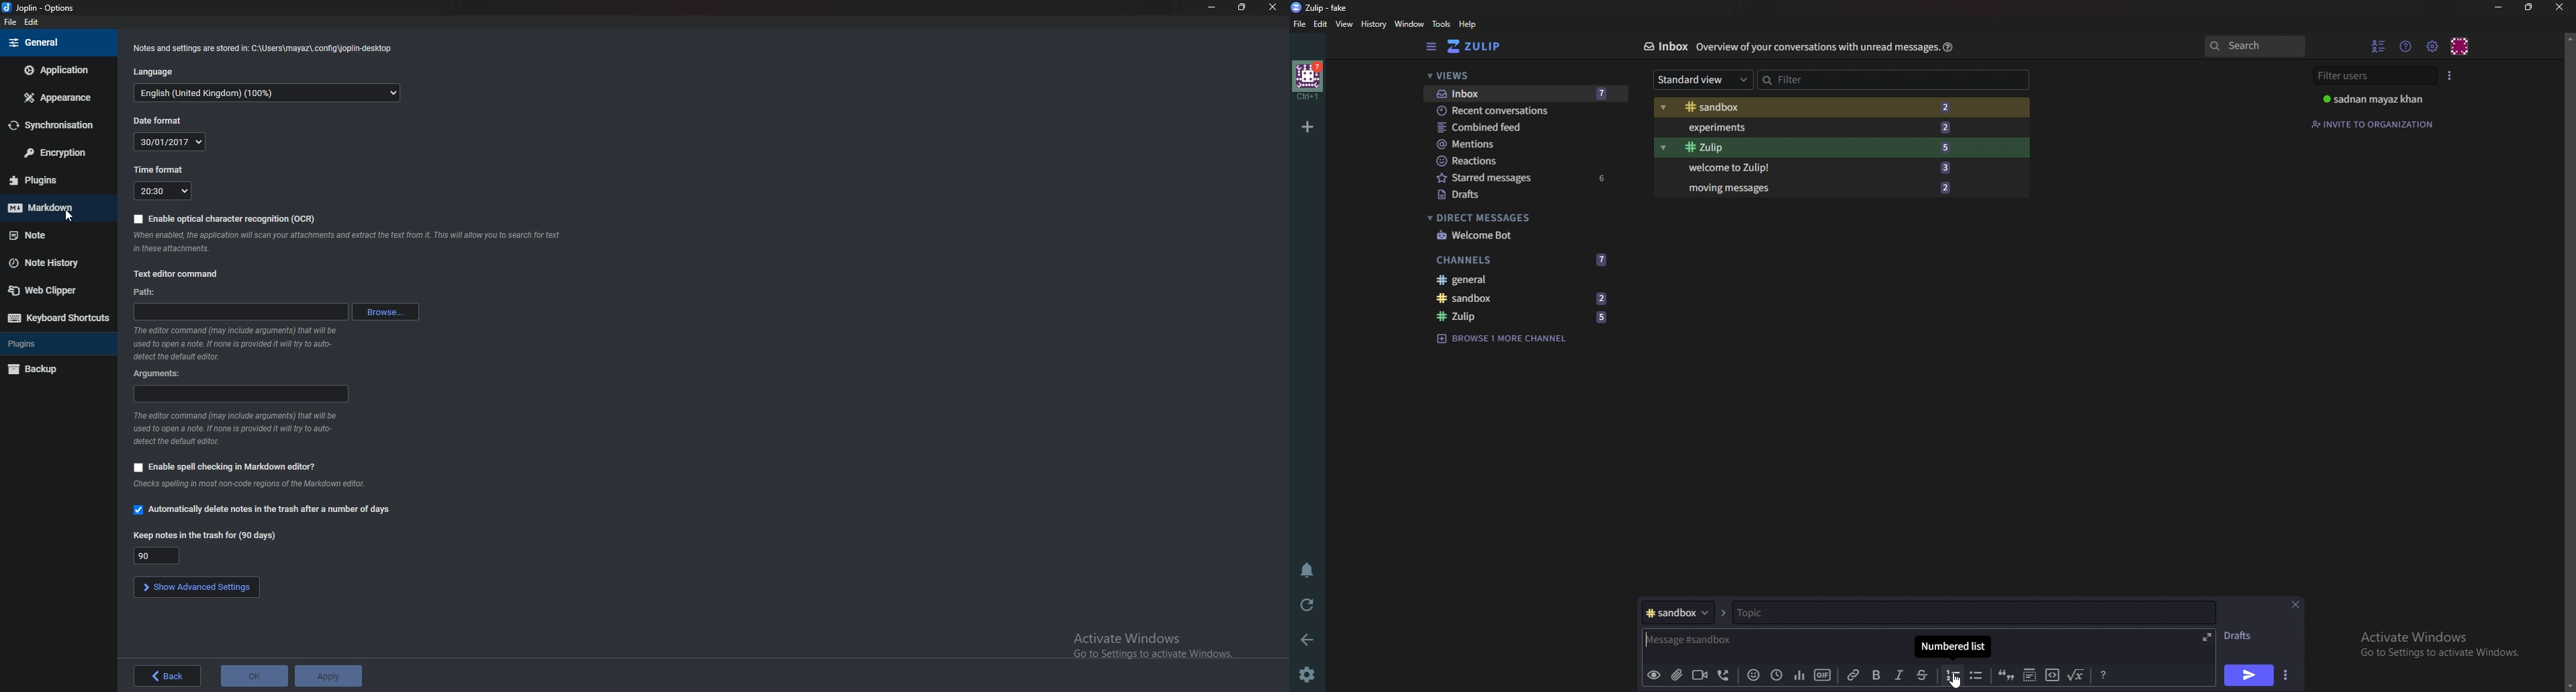 This screenshot has height=700, width=2576. What do you see at coordinates (1468, 25) in the screenshot?
I see `help` at bounding box center [1468, 25].